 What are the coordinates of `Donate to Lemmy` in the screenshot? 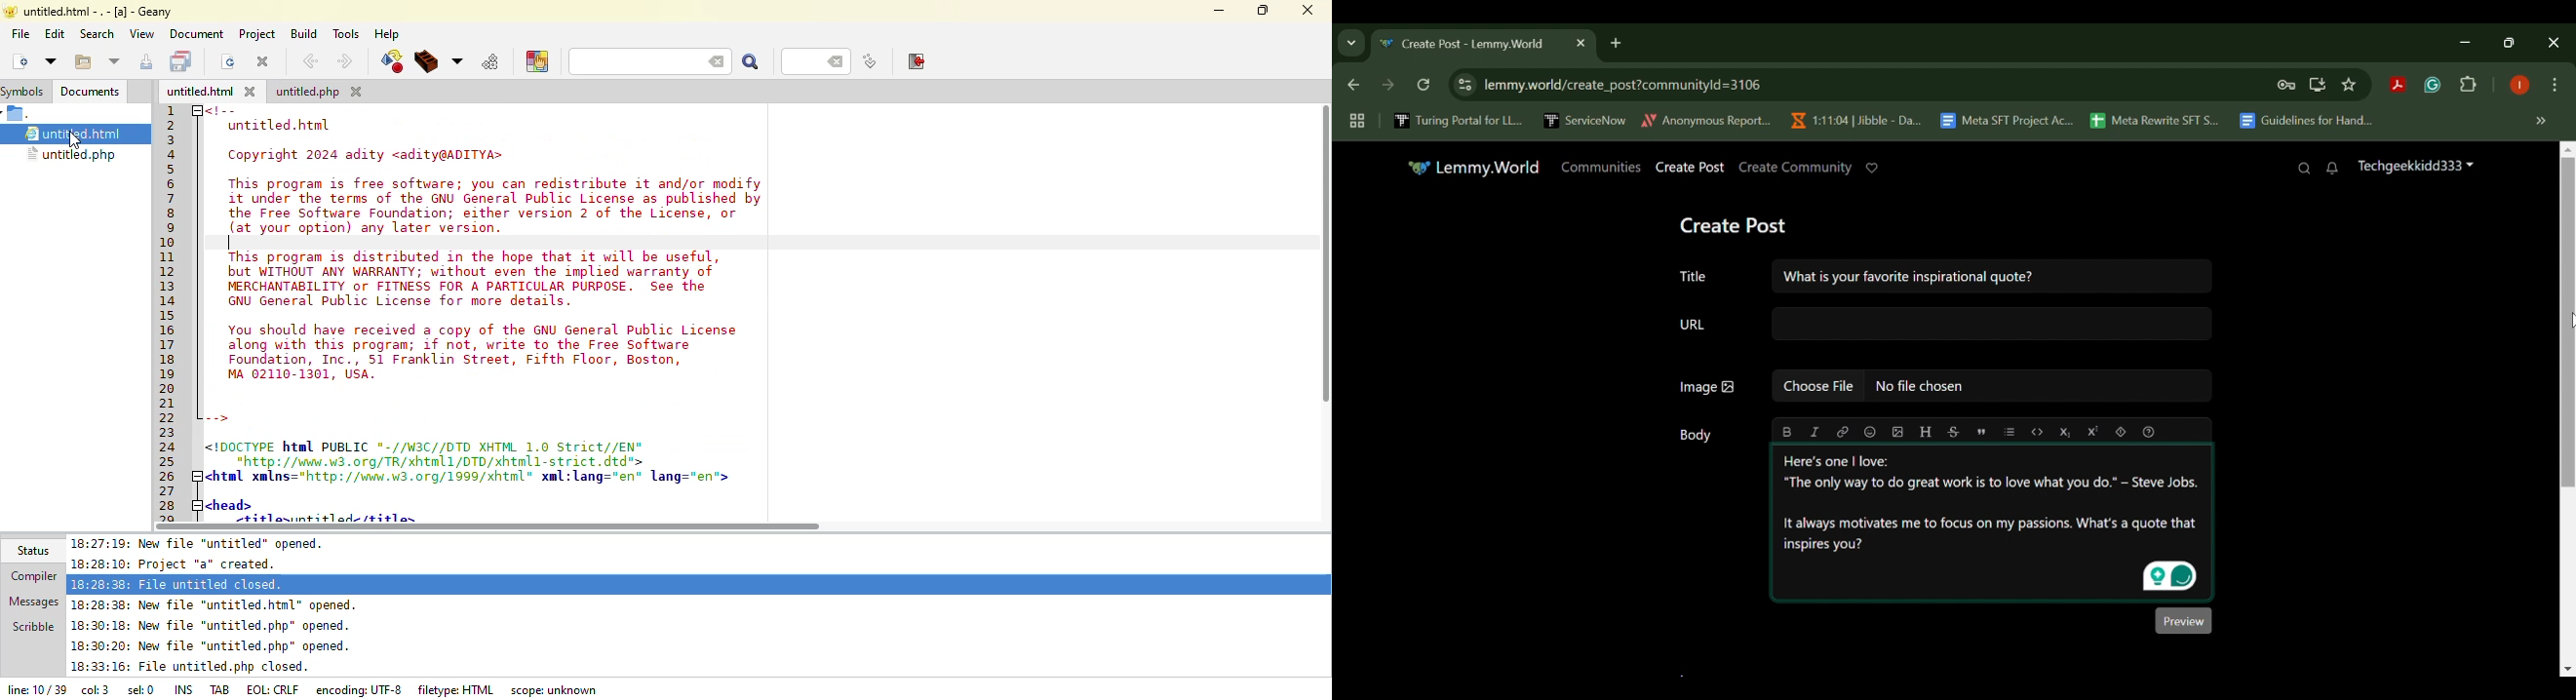 It's located at (1872, 168).